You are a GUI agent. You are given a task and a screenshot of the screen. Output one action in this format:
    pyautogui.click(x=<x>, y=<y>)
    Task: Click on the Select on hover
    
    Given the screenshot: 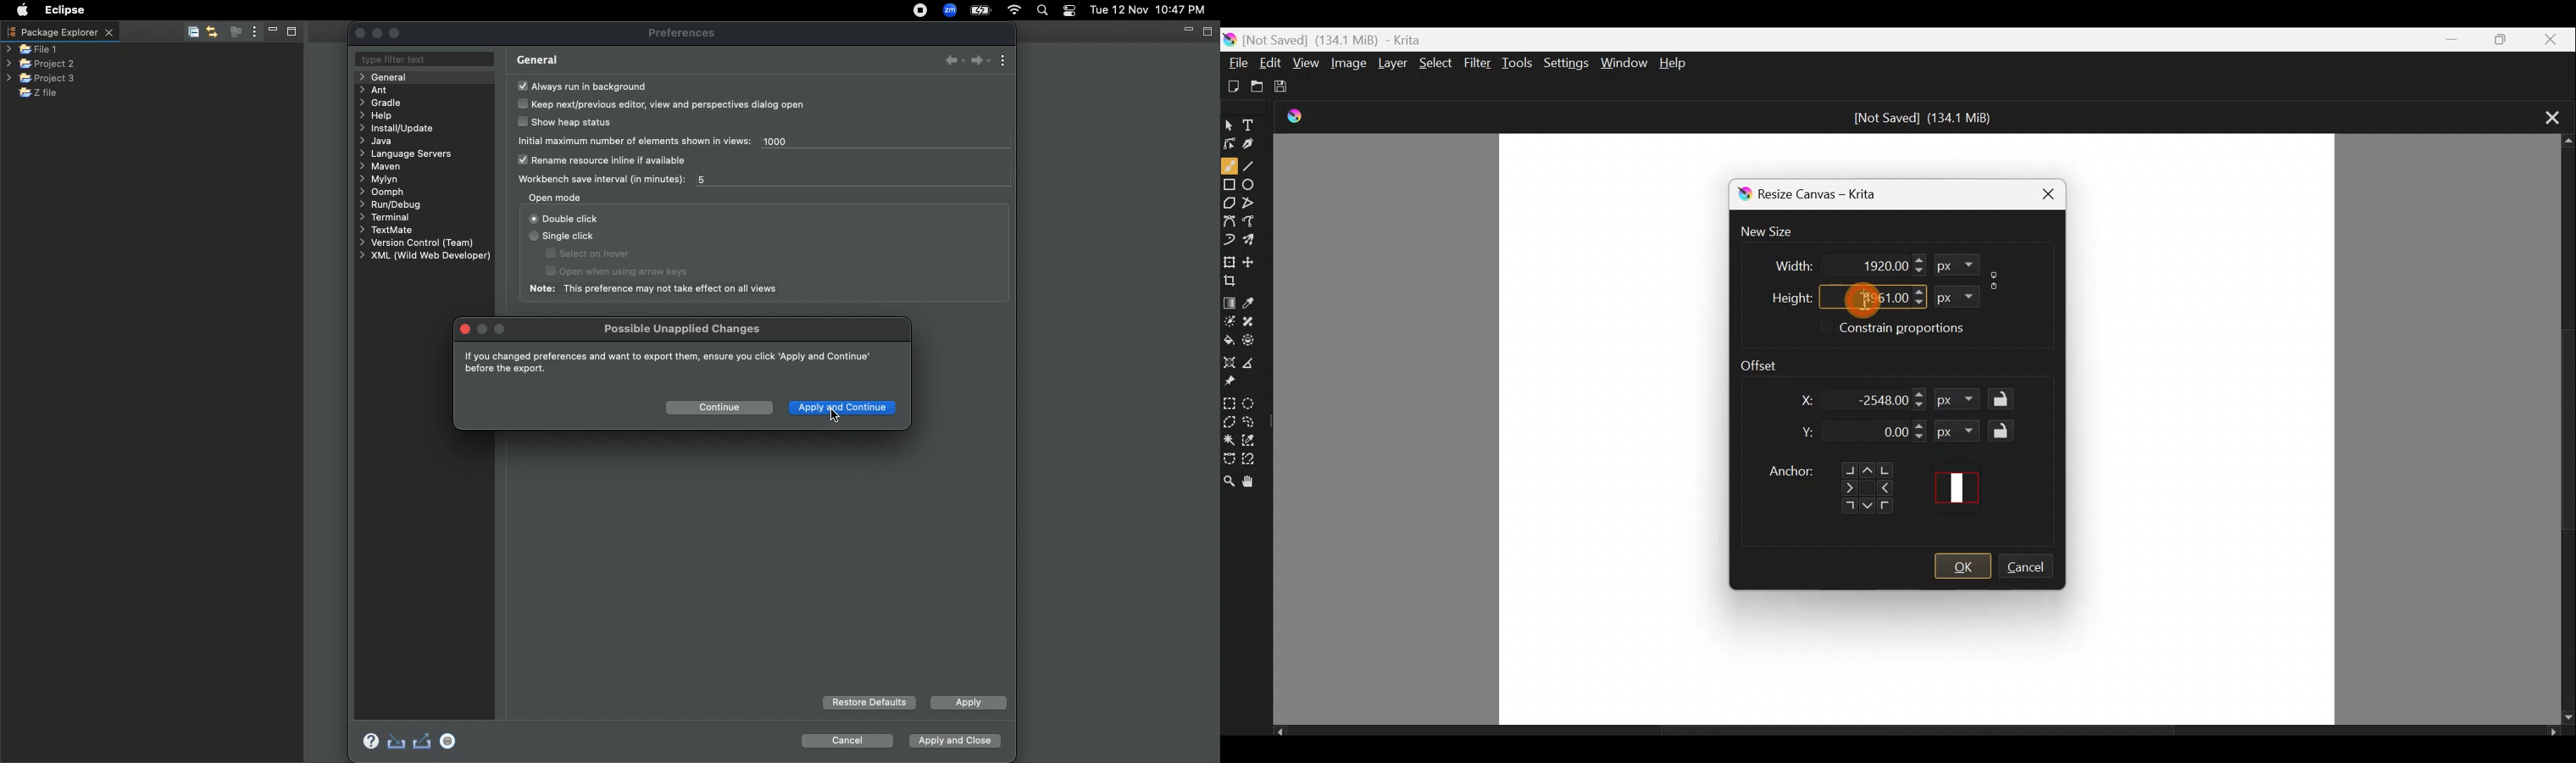 What is the action you would take?
    pyautogui.click(x=591, y=253)
    